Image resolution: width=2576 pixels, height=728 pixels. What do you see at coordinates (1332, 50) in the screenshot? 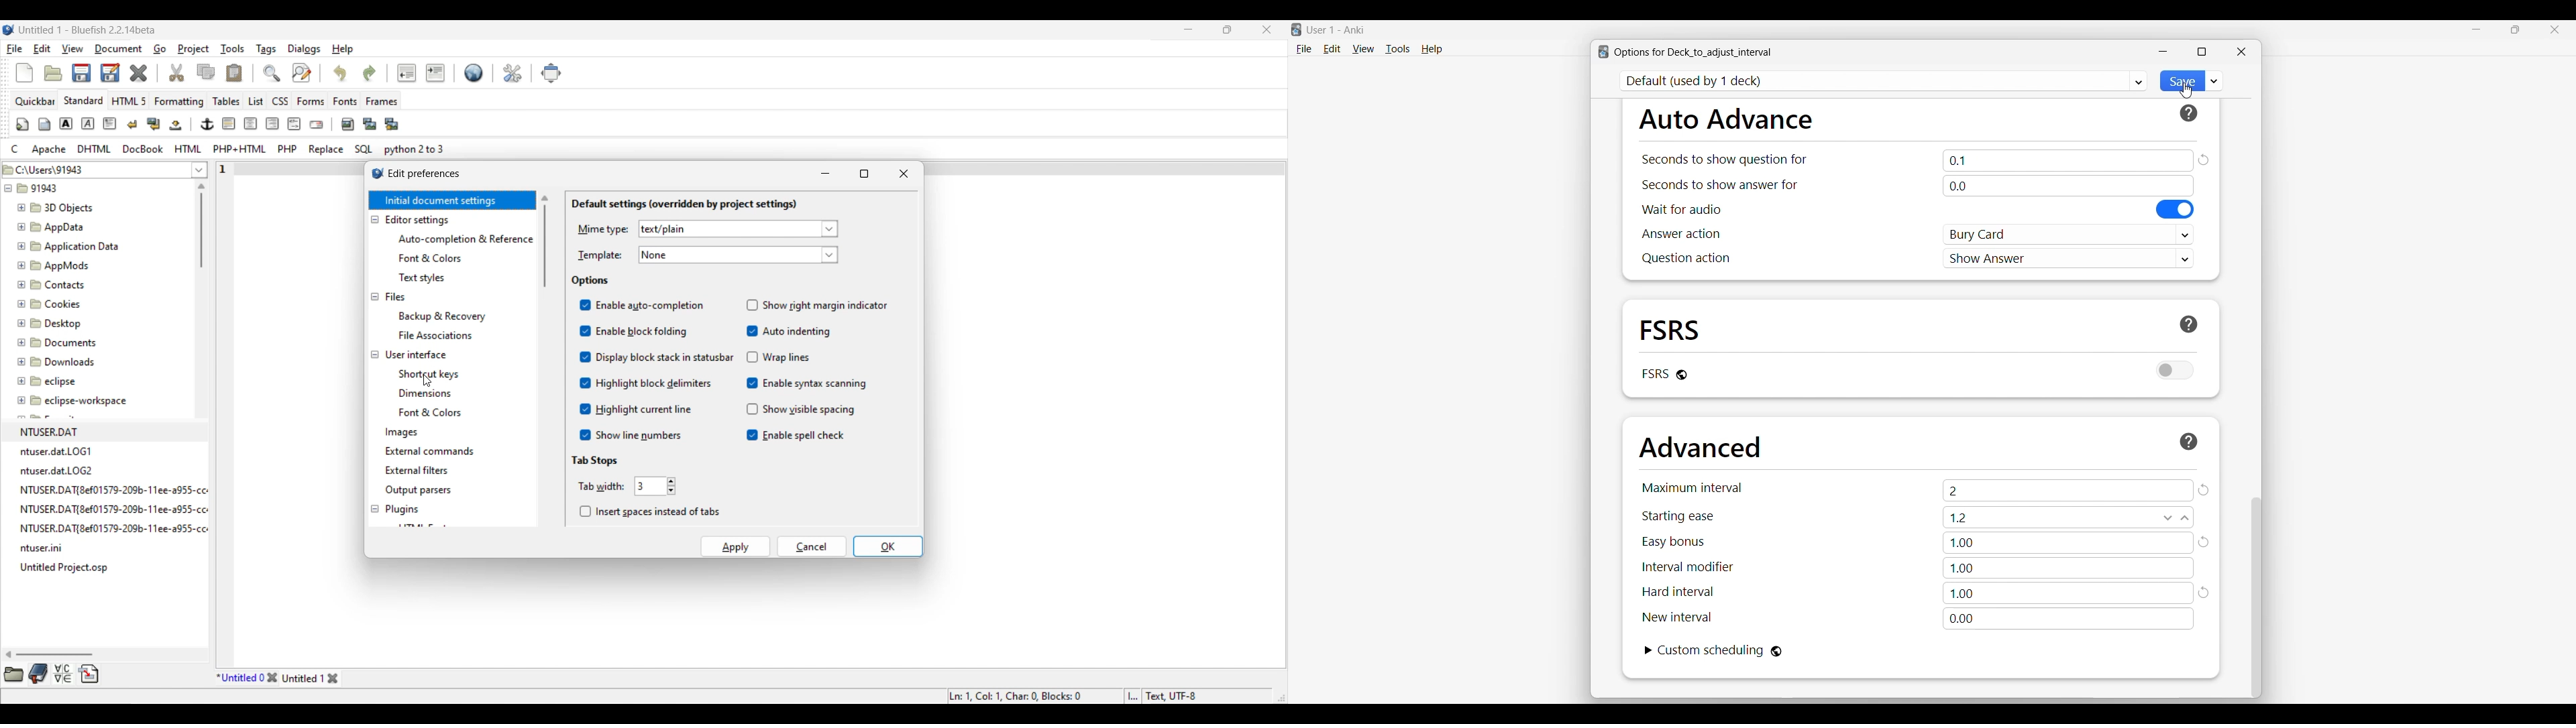
I see `Edit menu` at bounding box center [1332, 50].